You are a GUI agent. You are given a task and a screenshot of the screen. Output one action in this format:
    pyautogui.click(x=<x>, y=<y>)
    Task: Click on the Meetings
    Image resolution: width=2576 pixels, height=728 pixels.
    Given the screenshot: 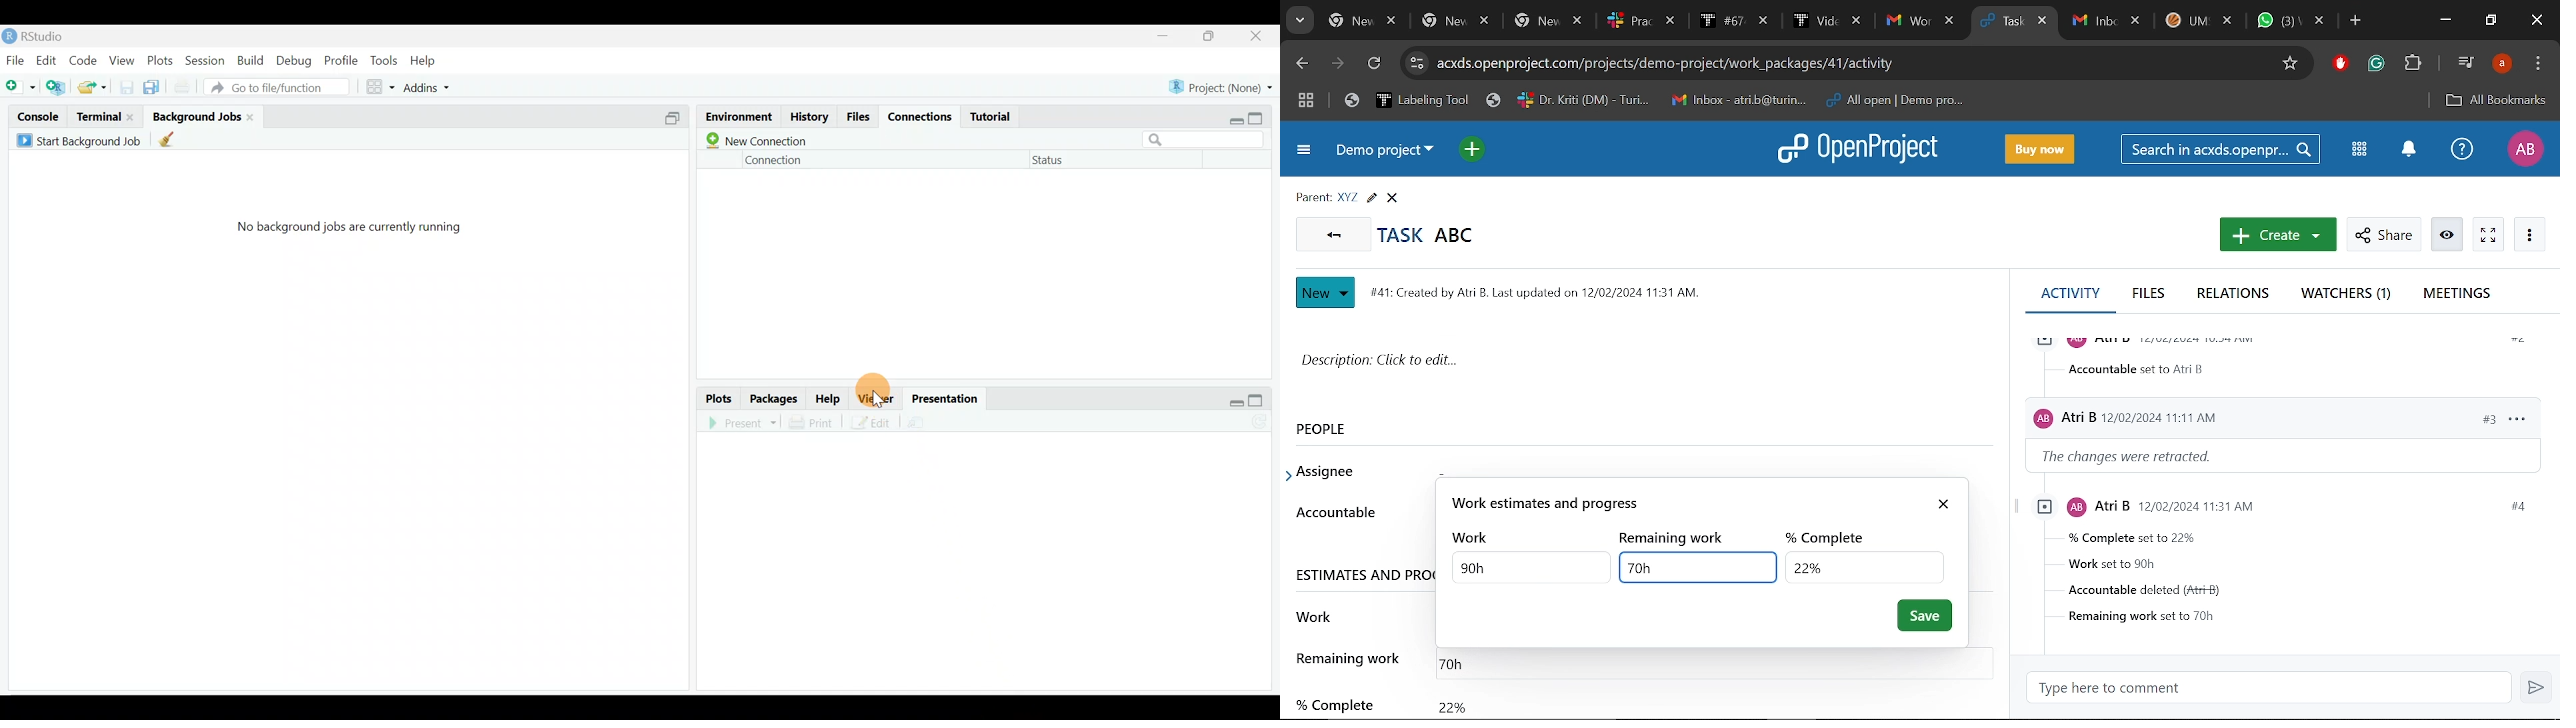 What is the action you would take?
    pyautogui.click(x=2457, y=294)
    